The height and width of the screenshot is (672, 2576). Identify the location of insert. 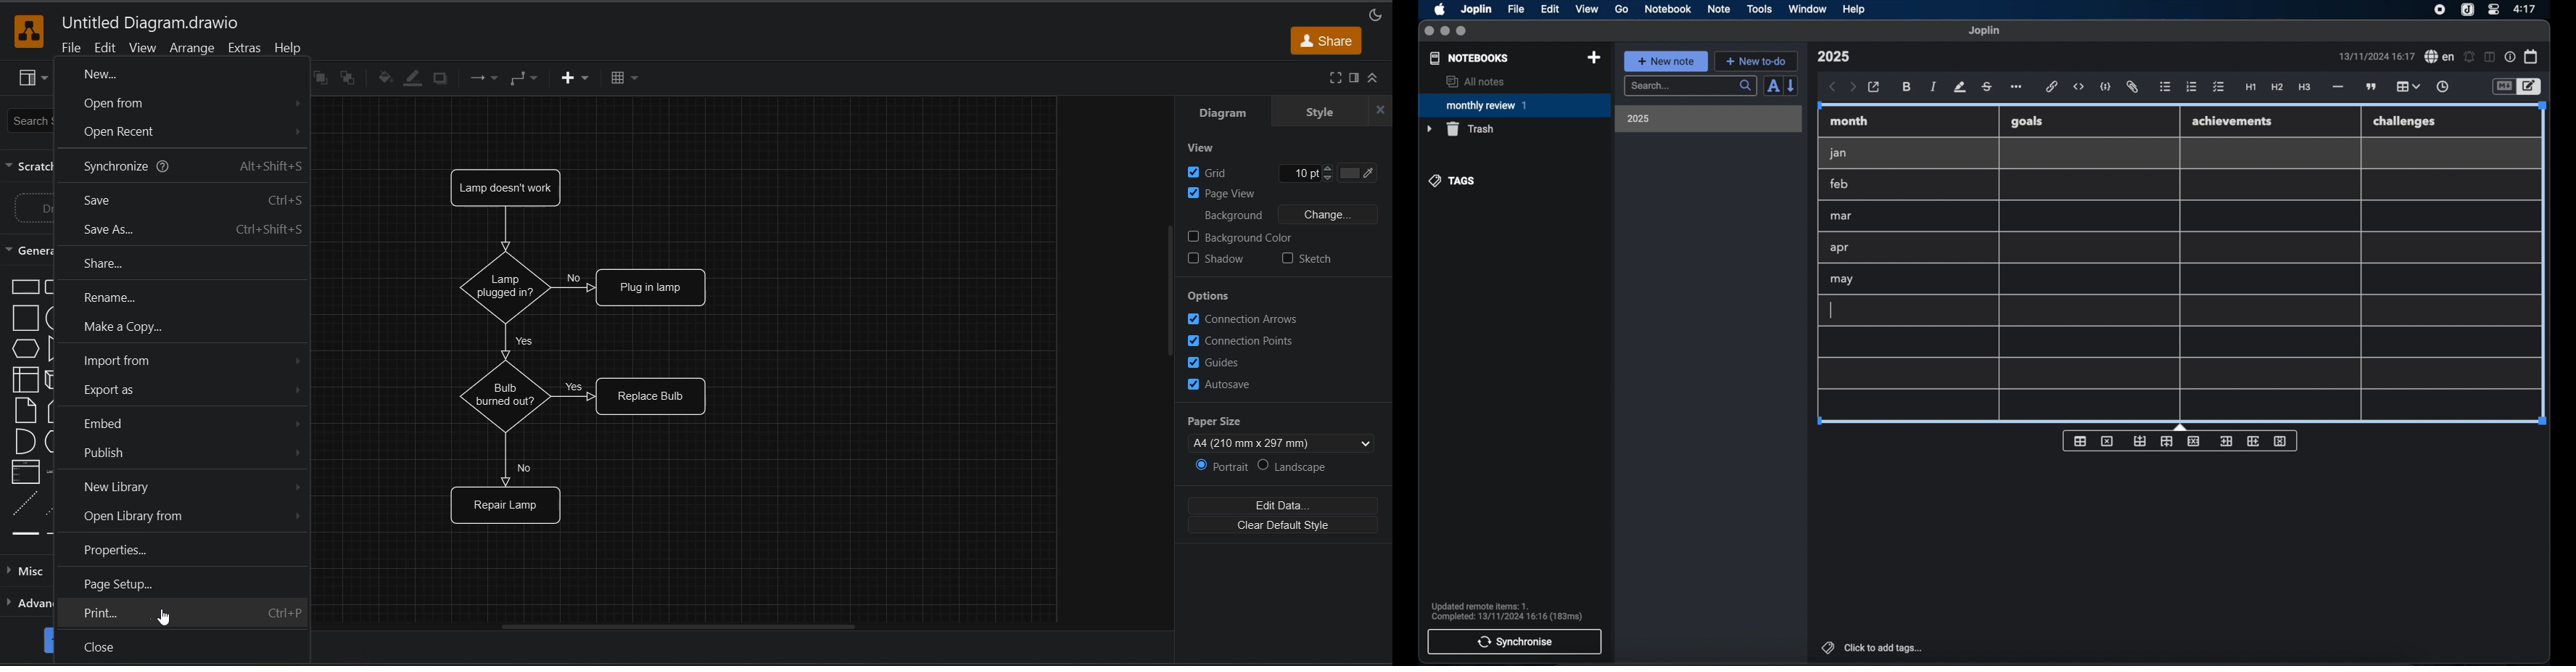
(573, 78).